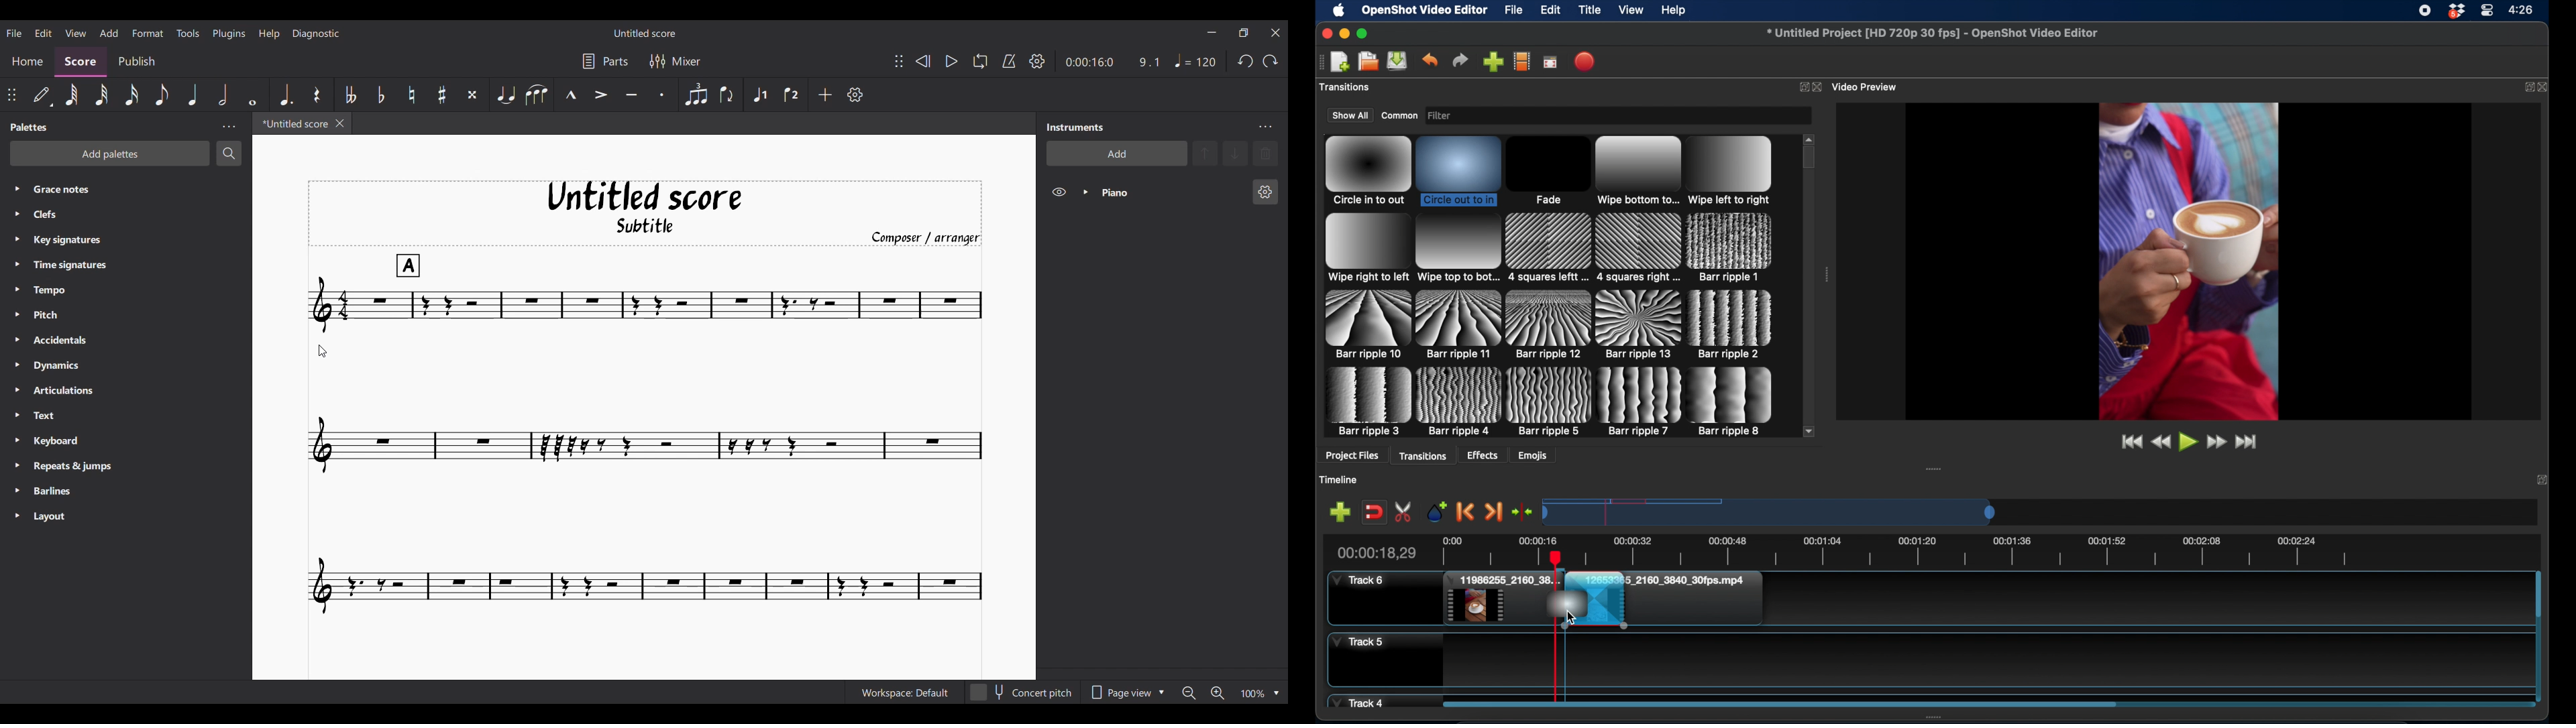  Describe the element at coordinates (42, 32) in the screenshot. I see `Edit menu` at that location.